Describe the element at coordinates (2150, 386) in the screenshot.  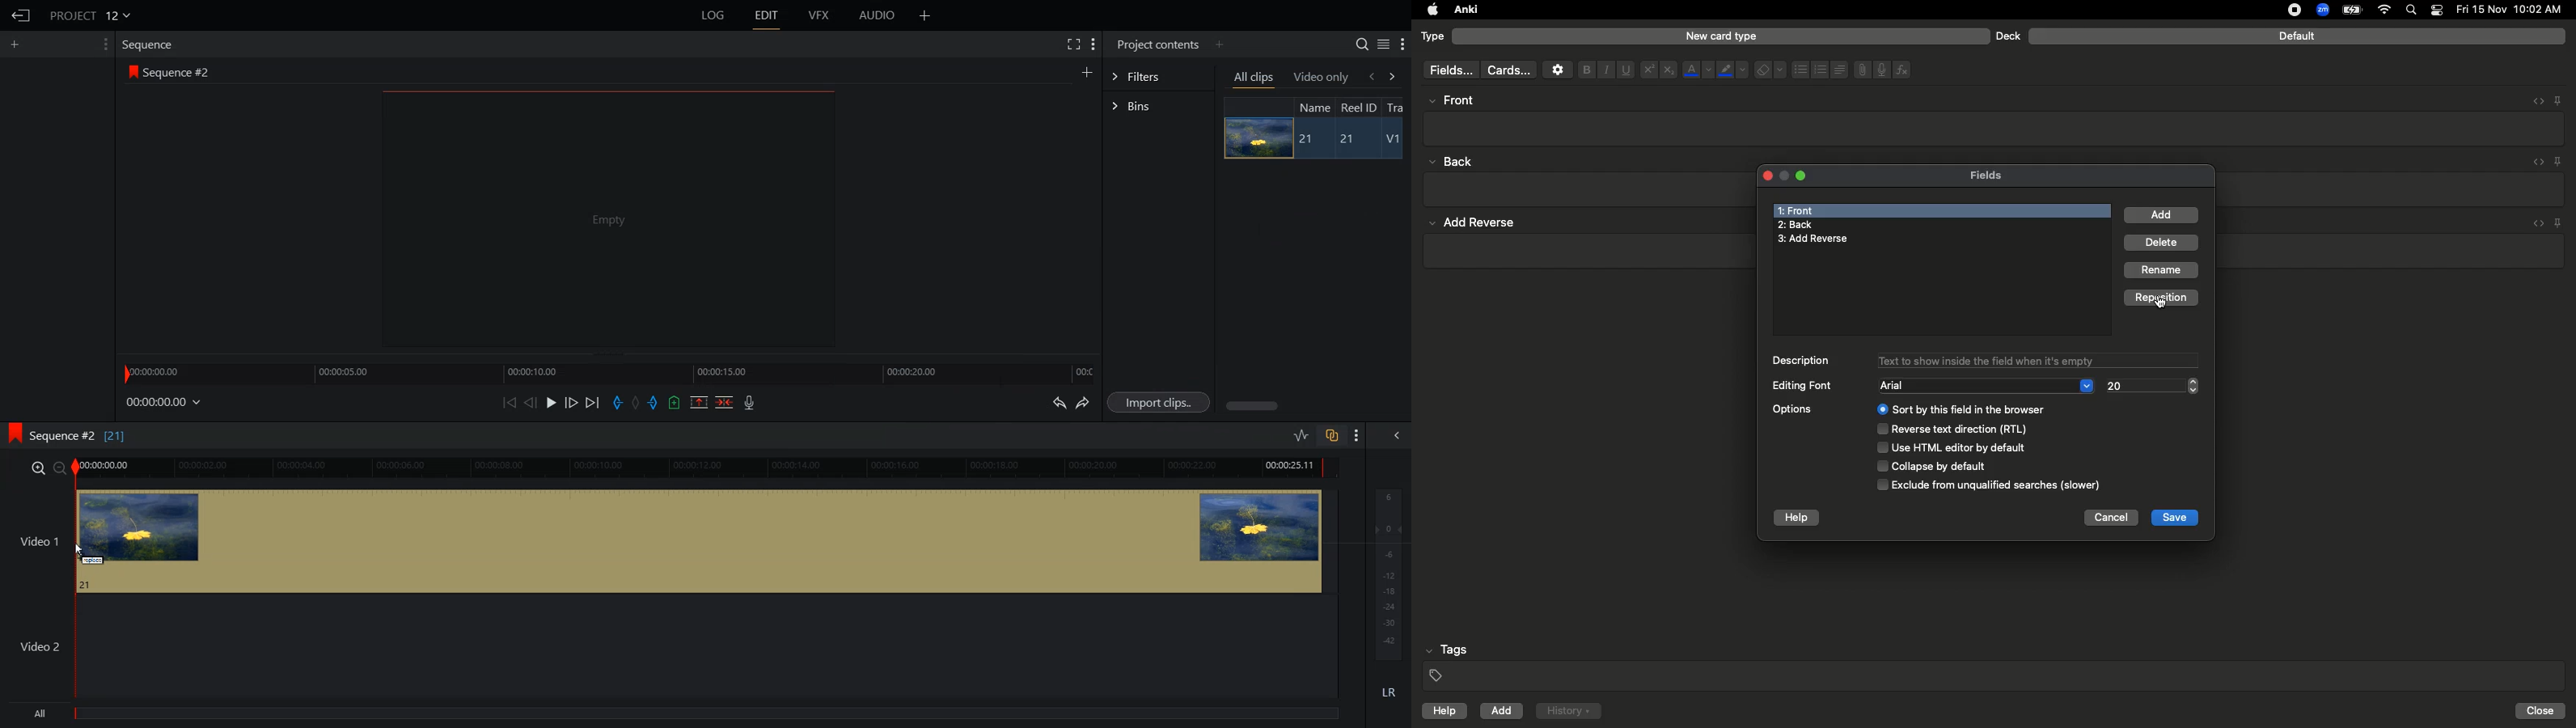
I see `20` at that location.